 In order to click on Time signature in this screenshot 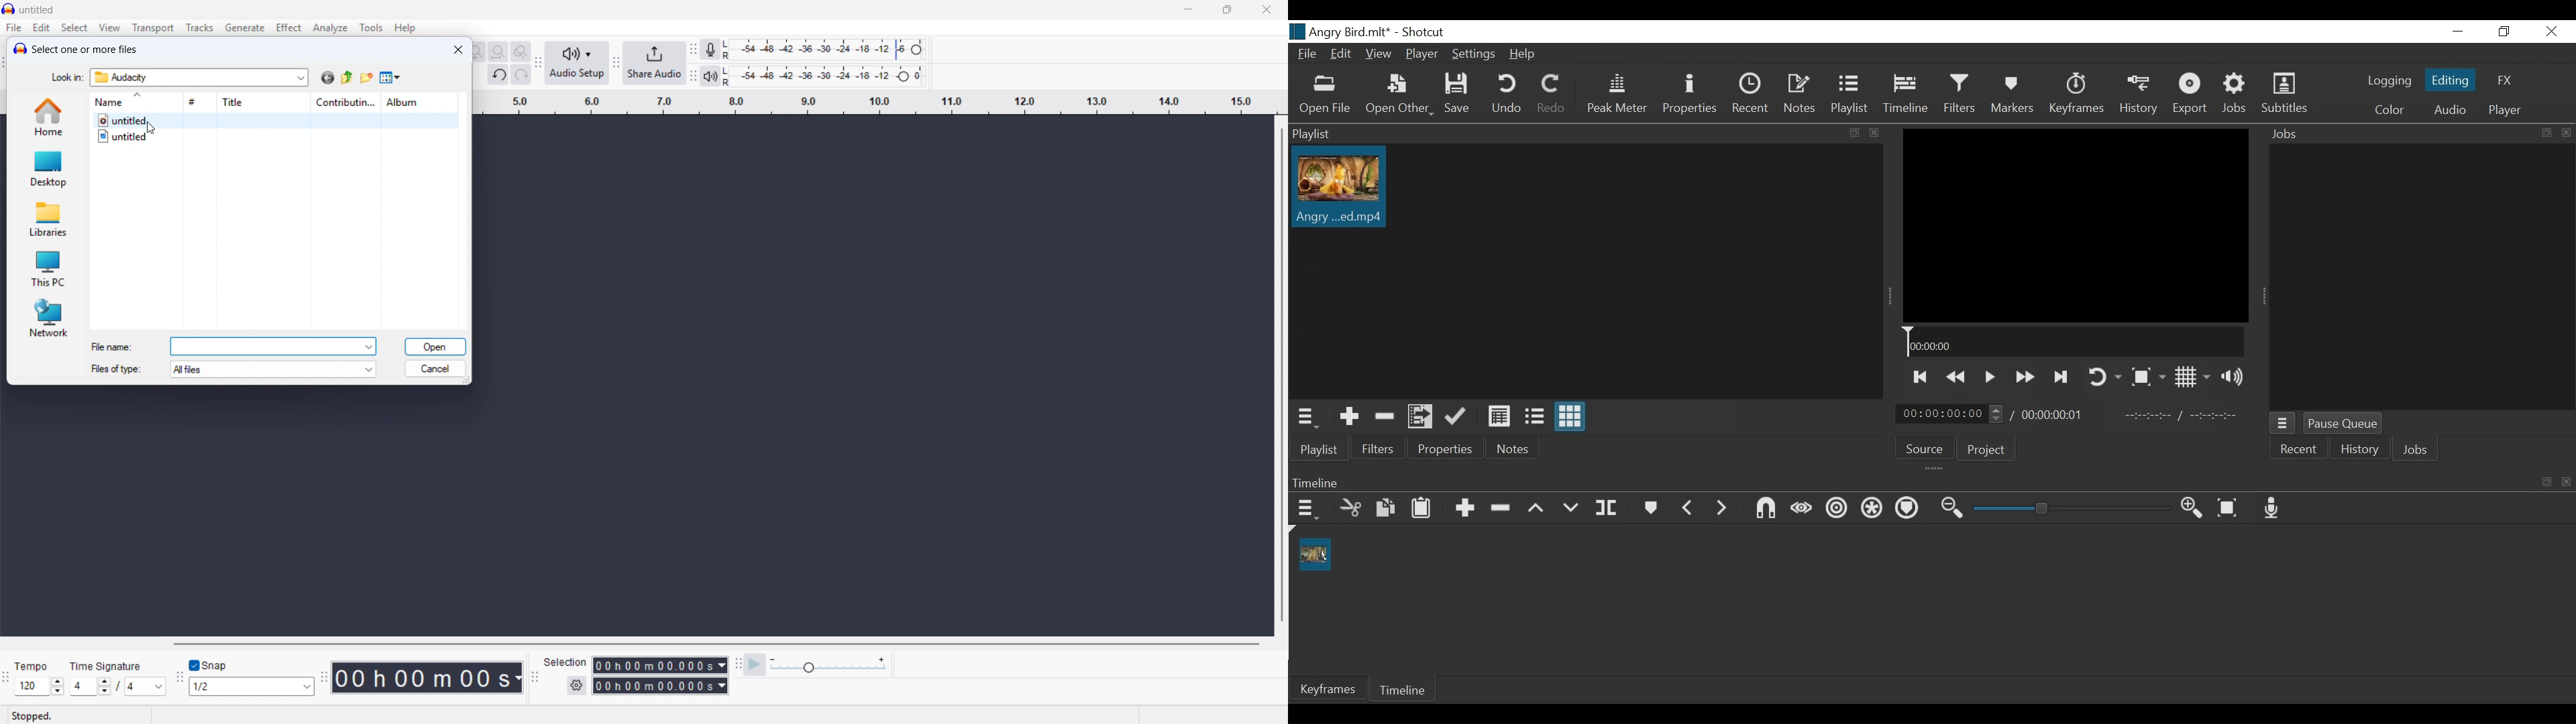, I will do `click(107, 665)`.